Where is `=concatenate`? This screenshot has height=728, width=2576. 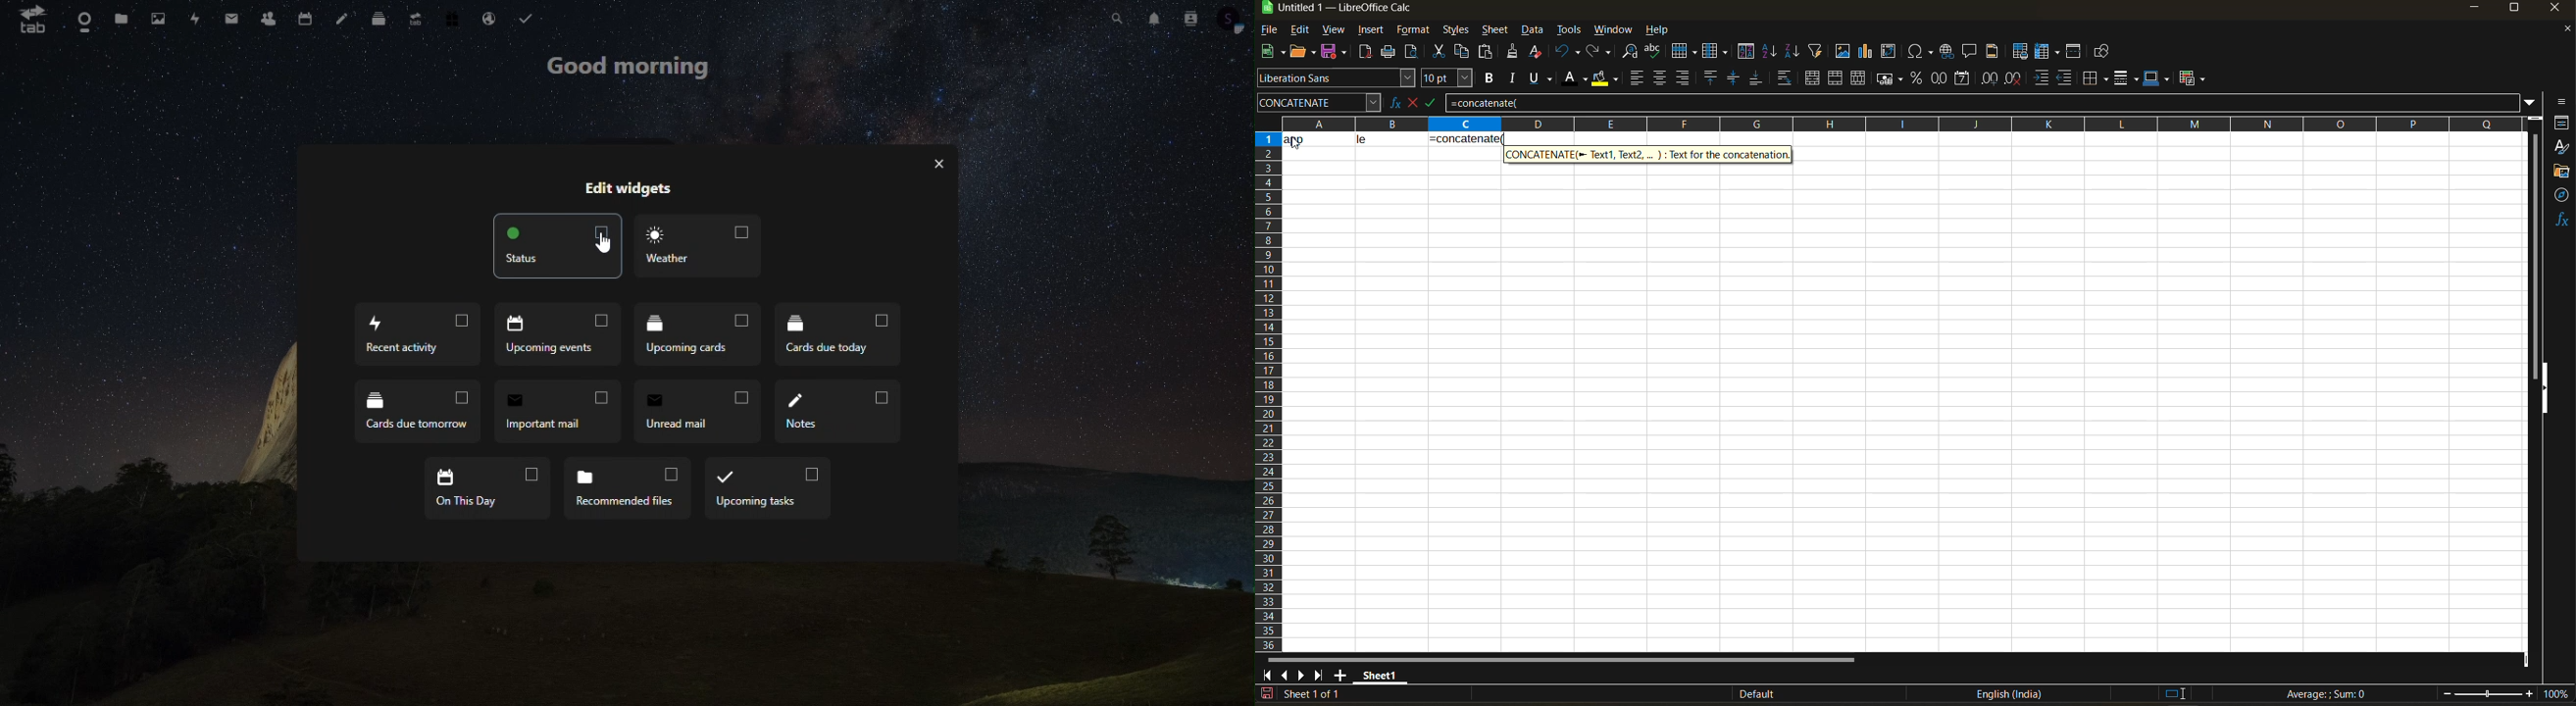 =concatenate is located at coordinates (1985, 103).